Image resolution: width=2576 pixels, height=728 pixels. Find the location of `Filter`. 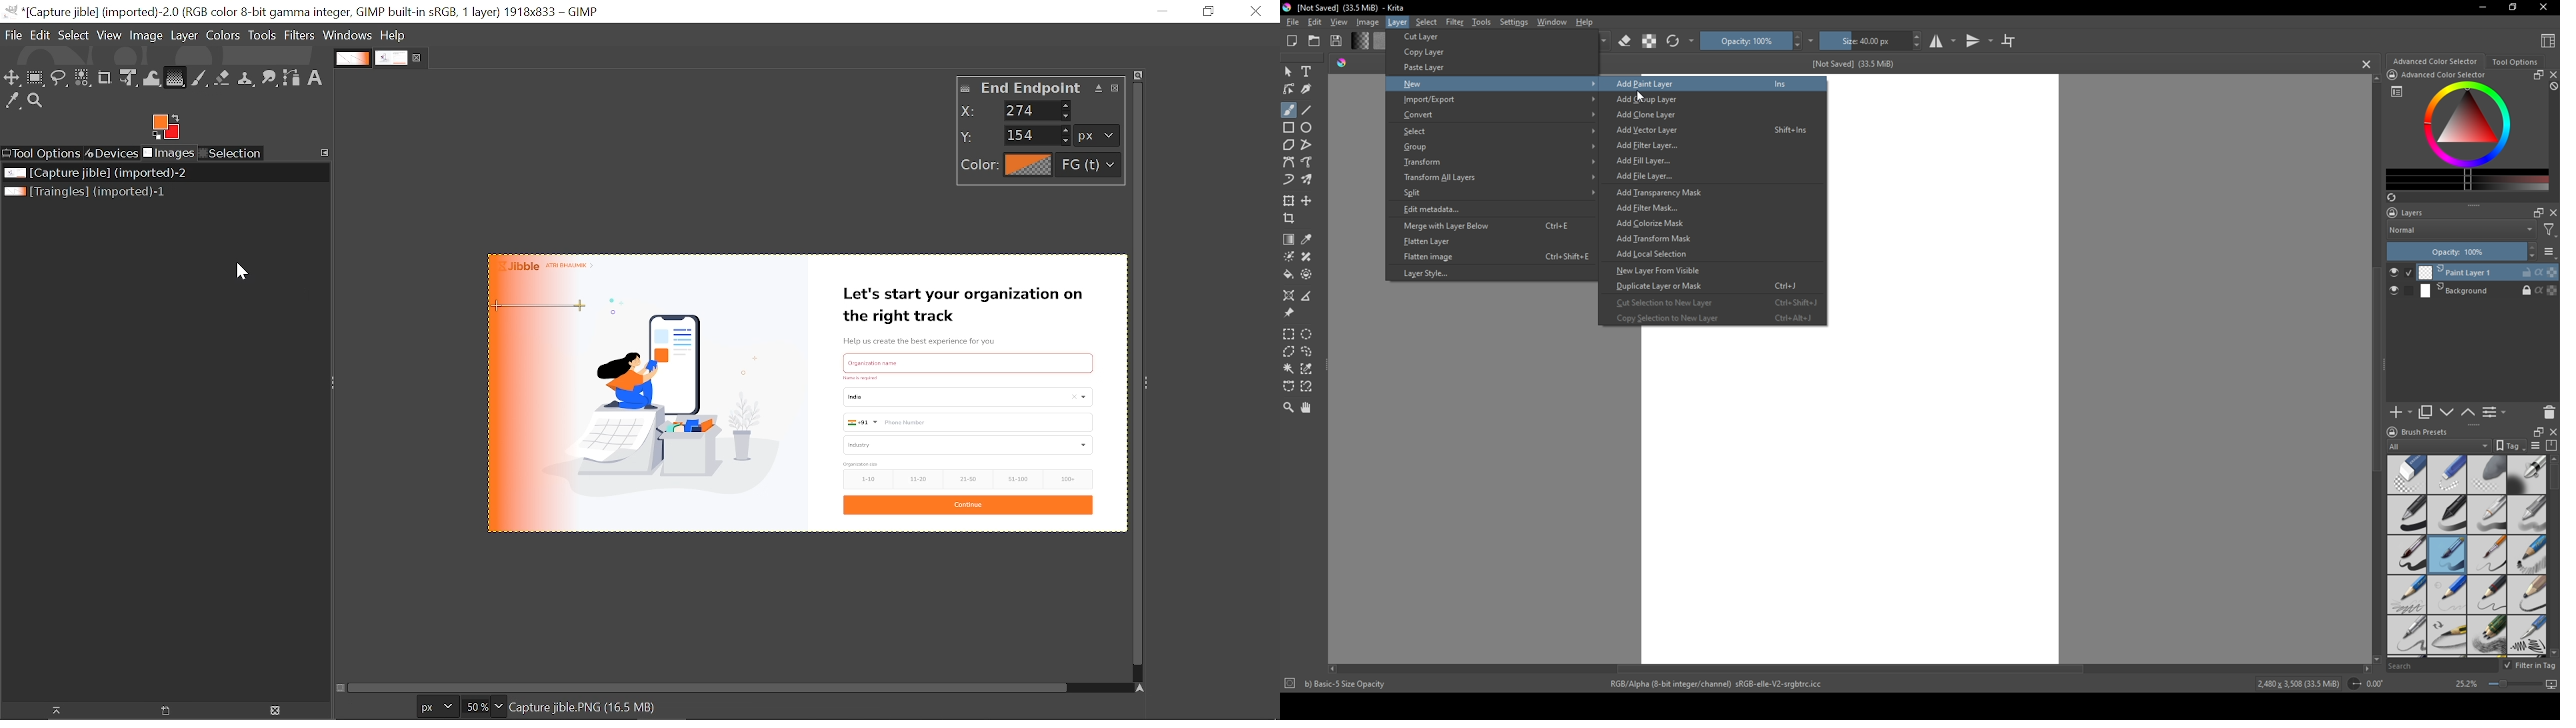

Filter is located at coordinates (1454, 22).